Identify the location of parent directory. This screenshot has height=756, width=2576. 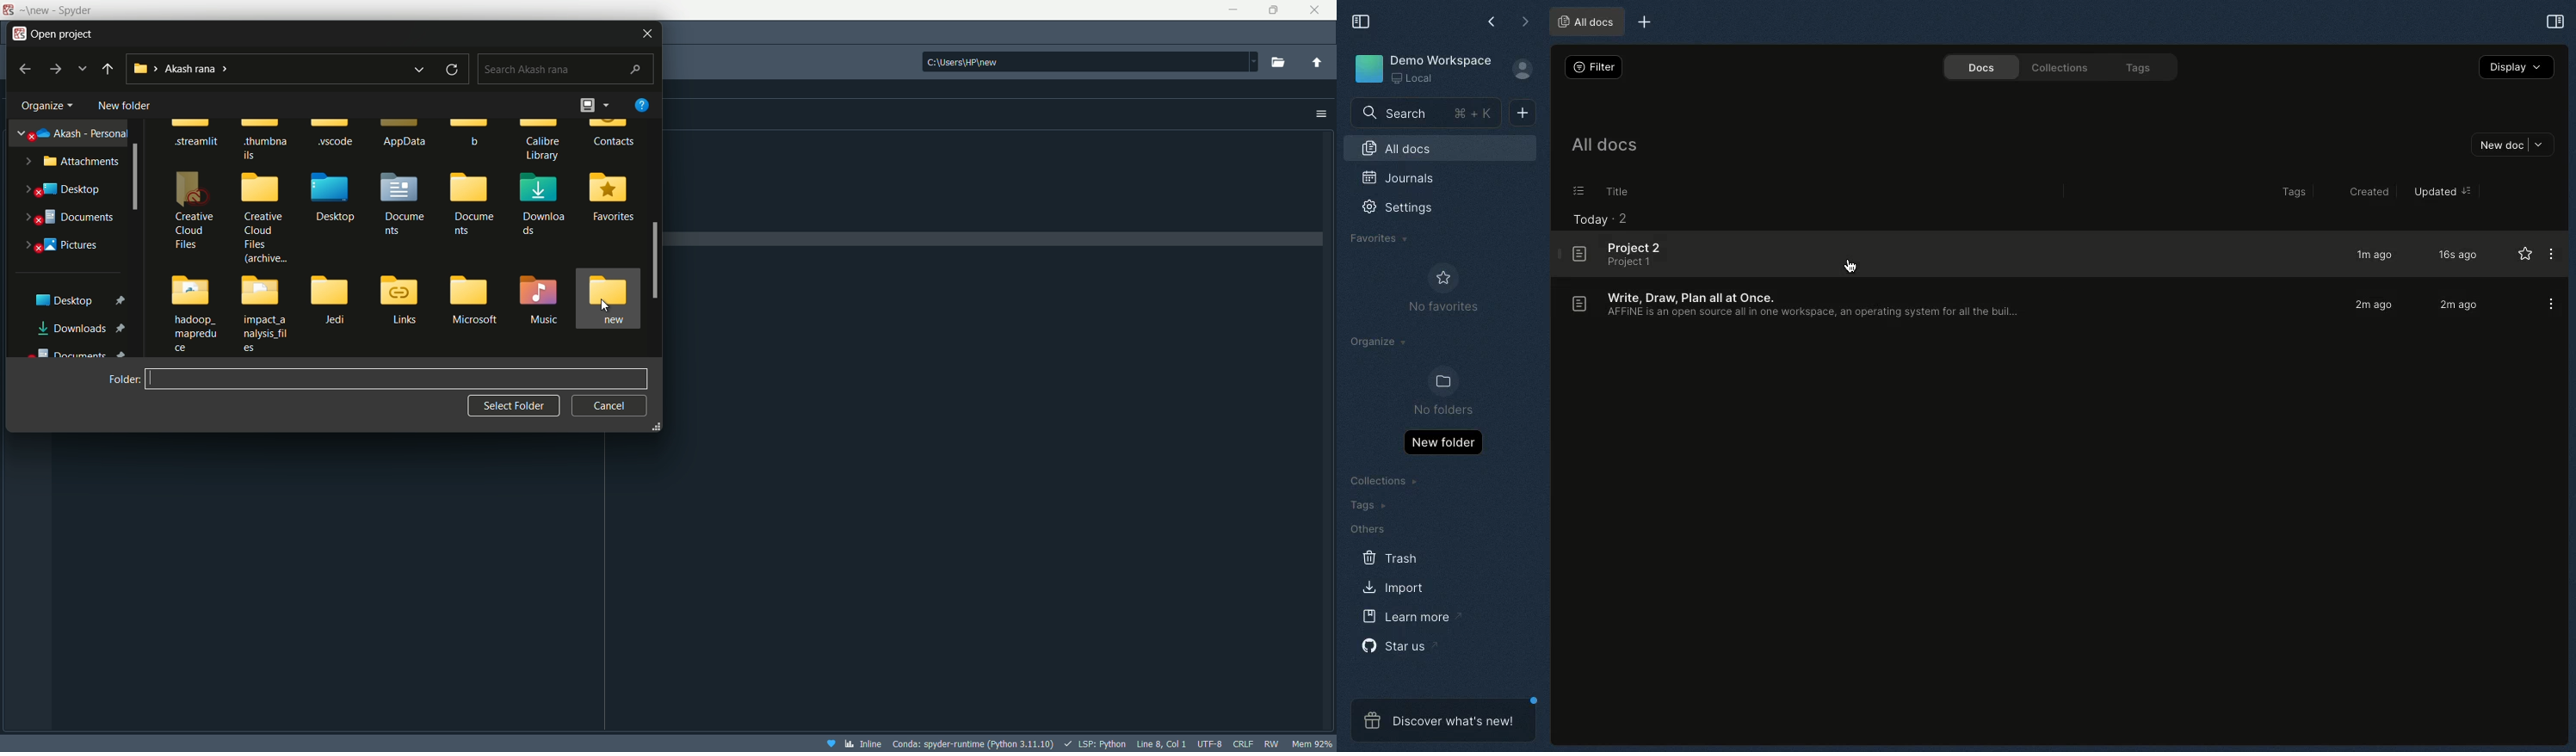
(1318, 63).